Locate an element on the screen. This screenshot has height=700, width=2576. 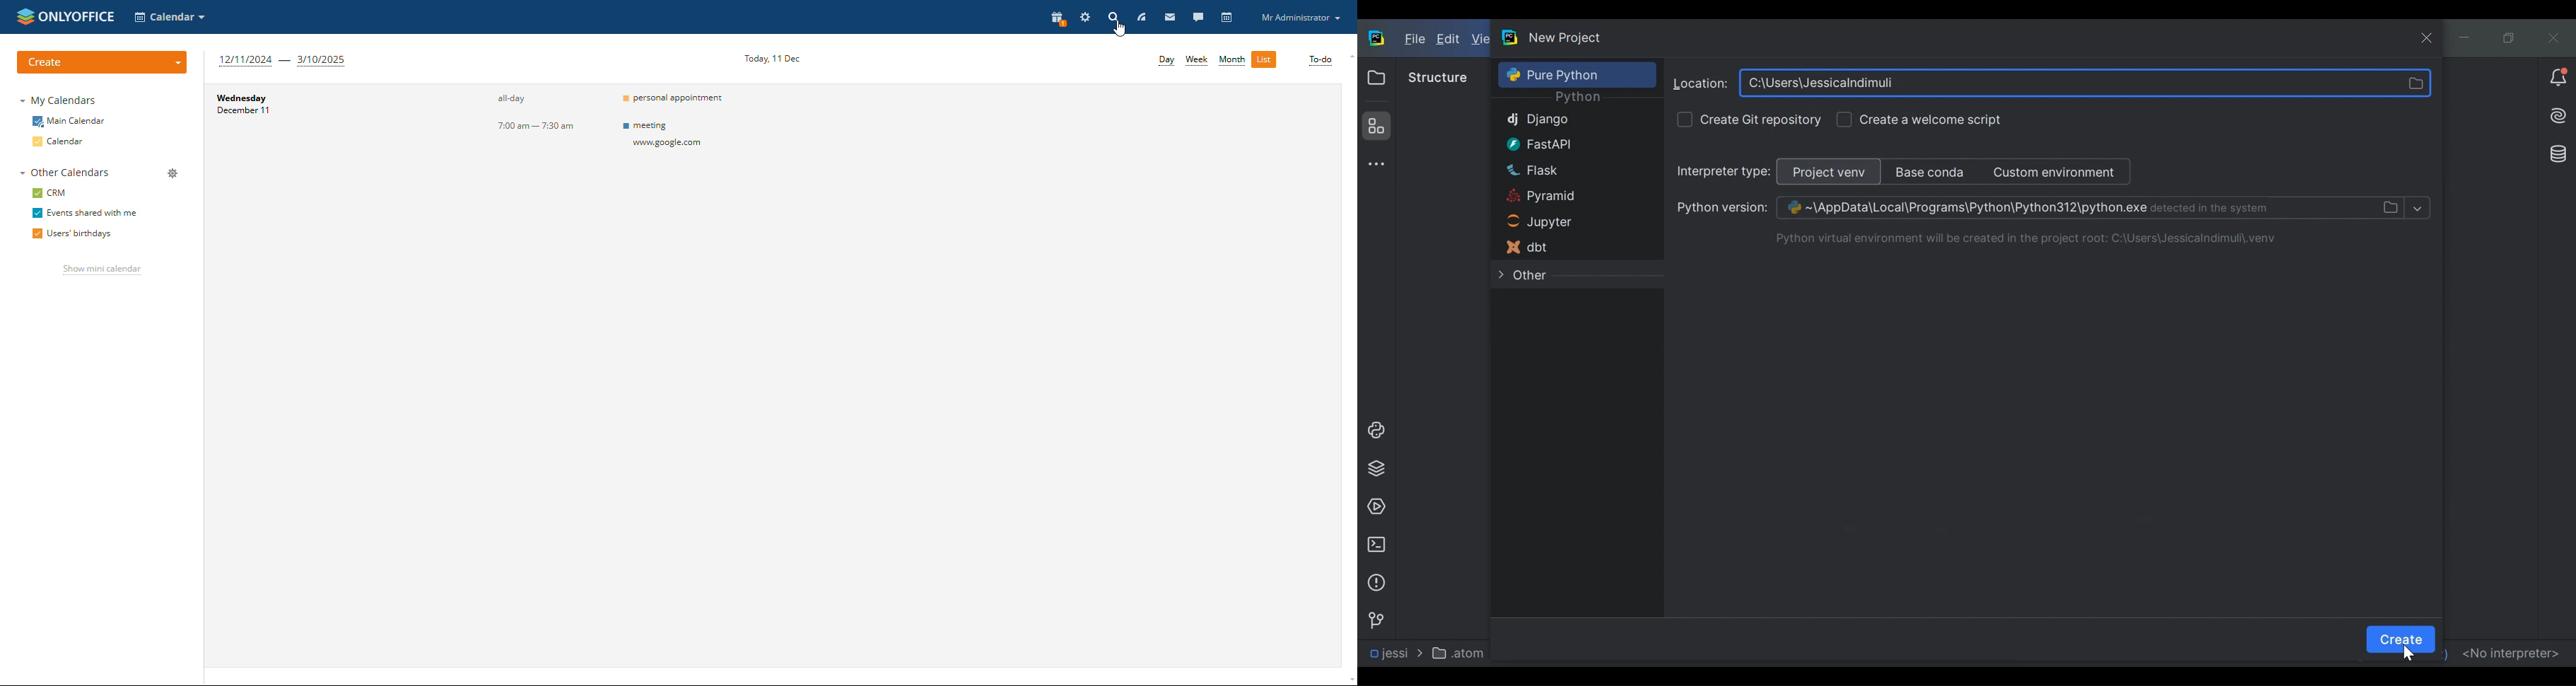
Edit is located at coordinates (1449, 40).